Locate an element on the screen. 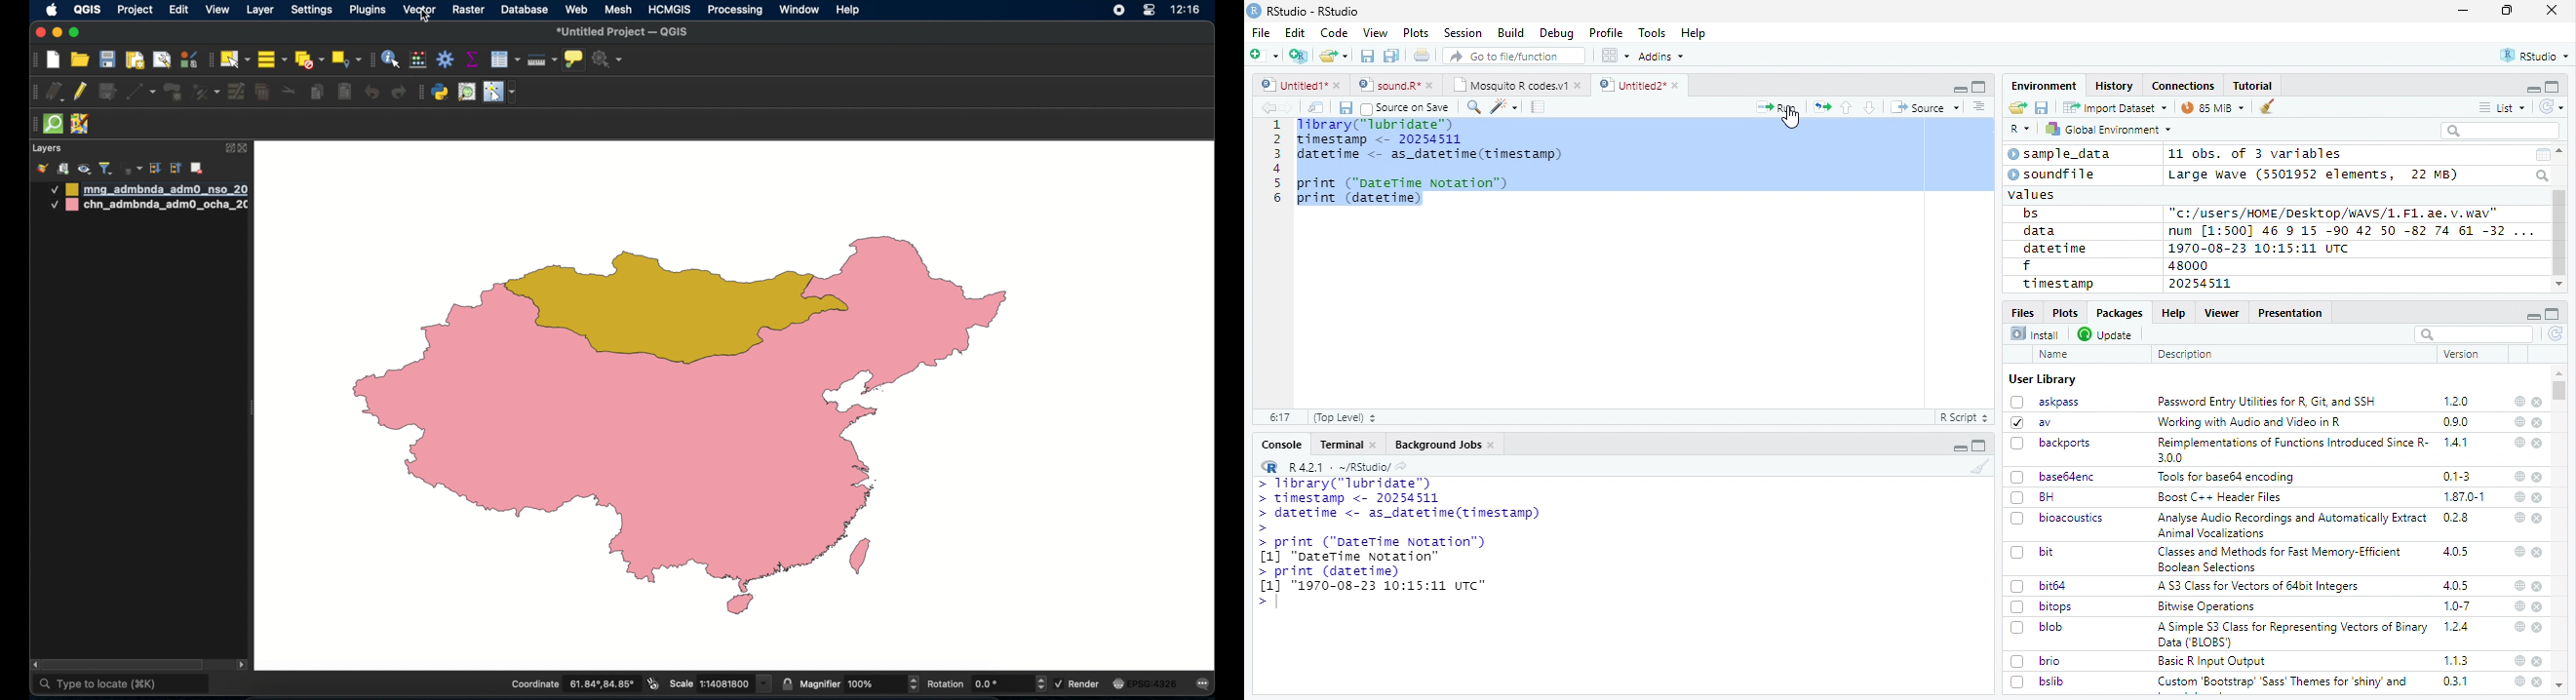 The image size is (2576, 700). bitops is located at coordinates (2043, 606).